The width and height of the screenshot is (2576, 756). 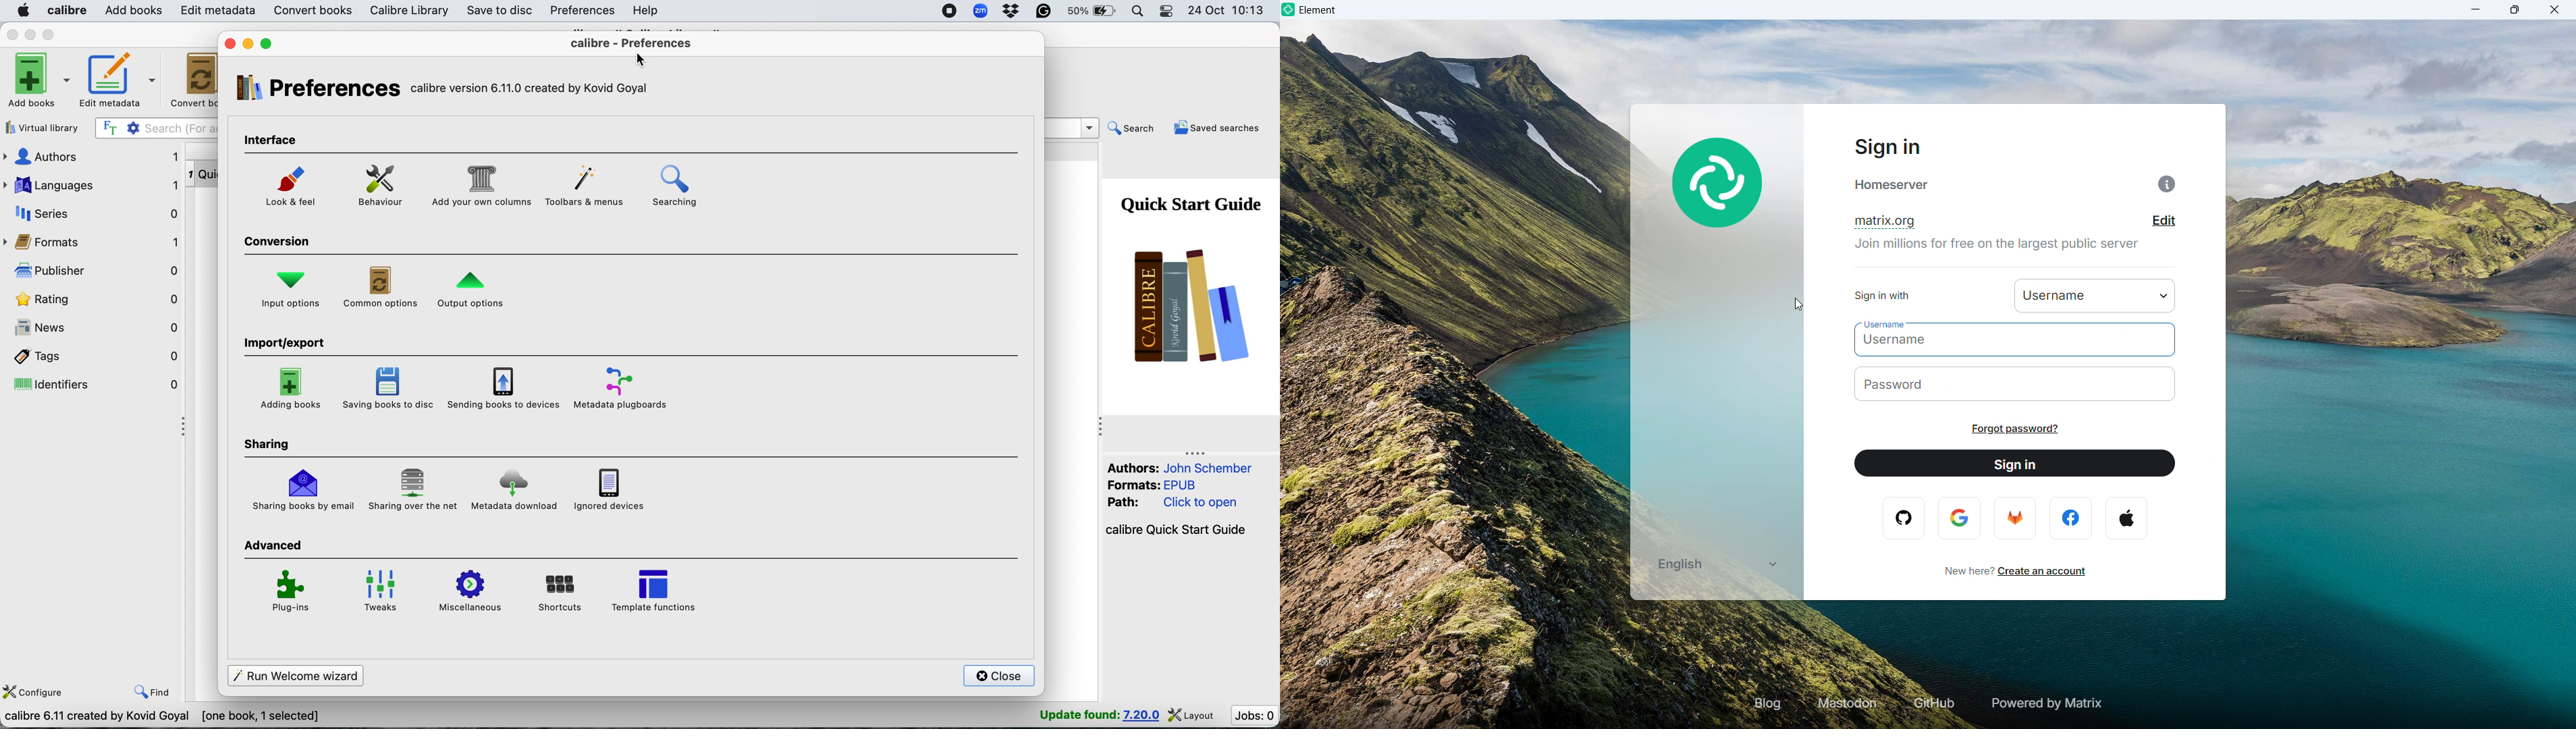 I want to click on tweaks, so click(x=374, y=592).